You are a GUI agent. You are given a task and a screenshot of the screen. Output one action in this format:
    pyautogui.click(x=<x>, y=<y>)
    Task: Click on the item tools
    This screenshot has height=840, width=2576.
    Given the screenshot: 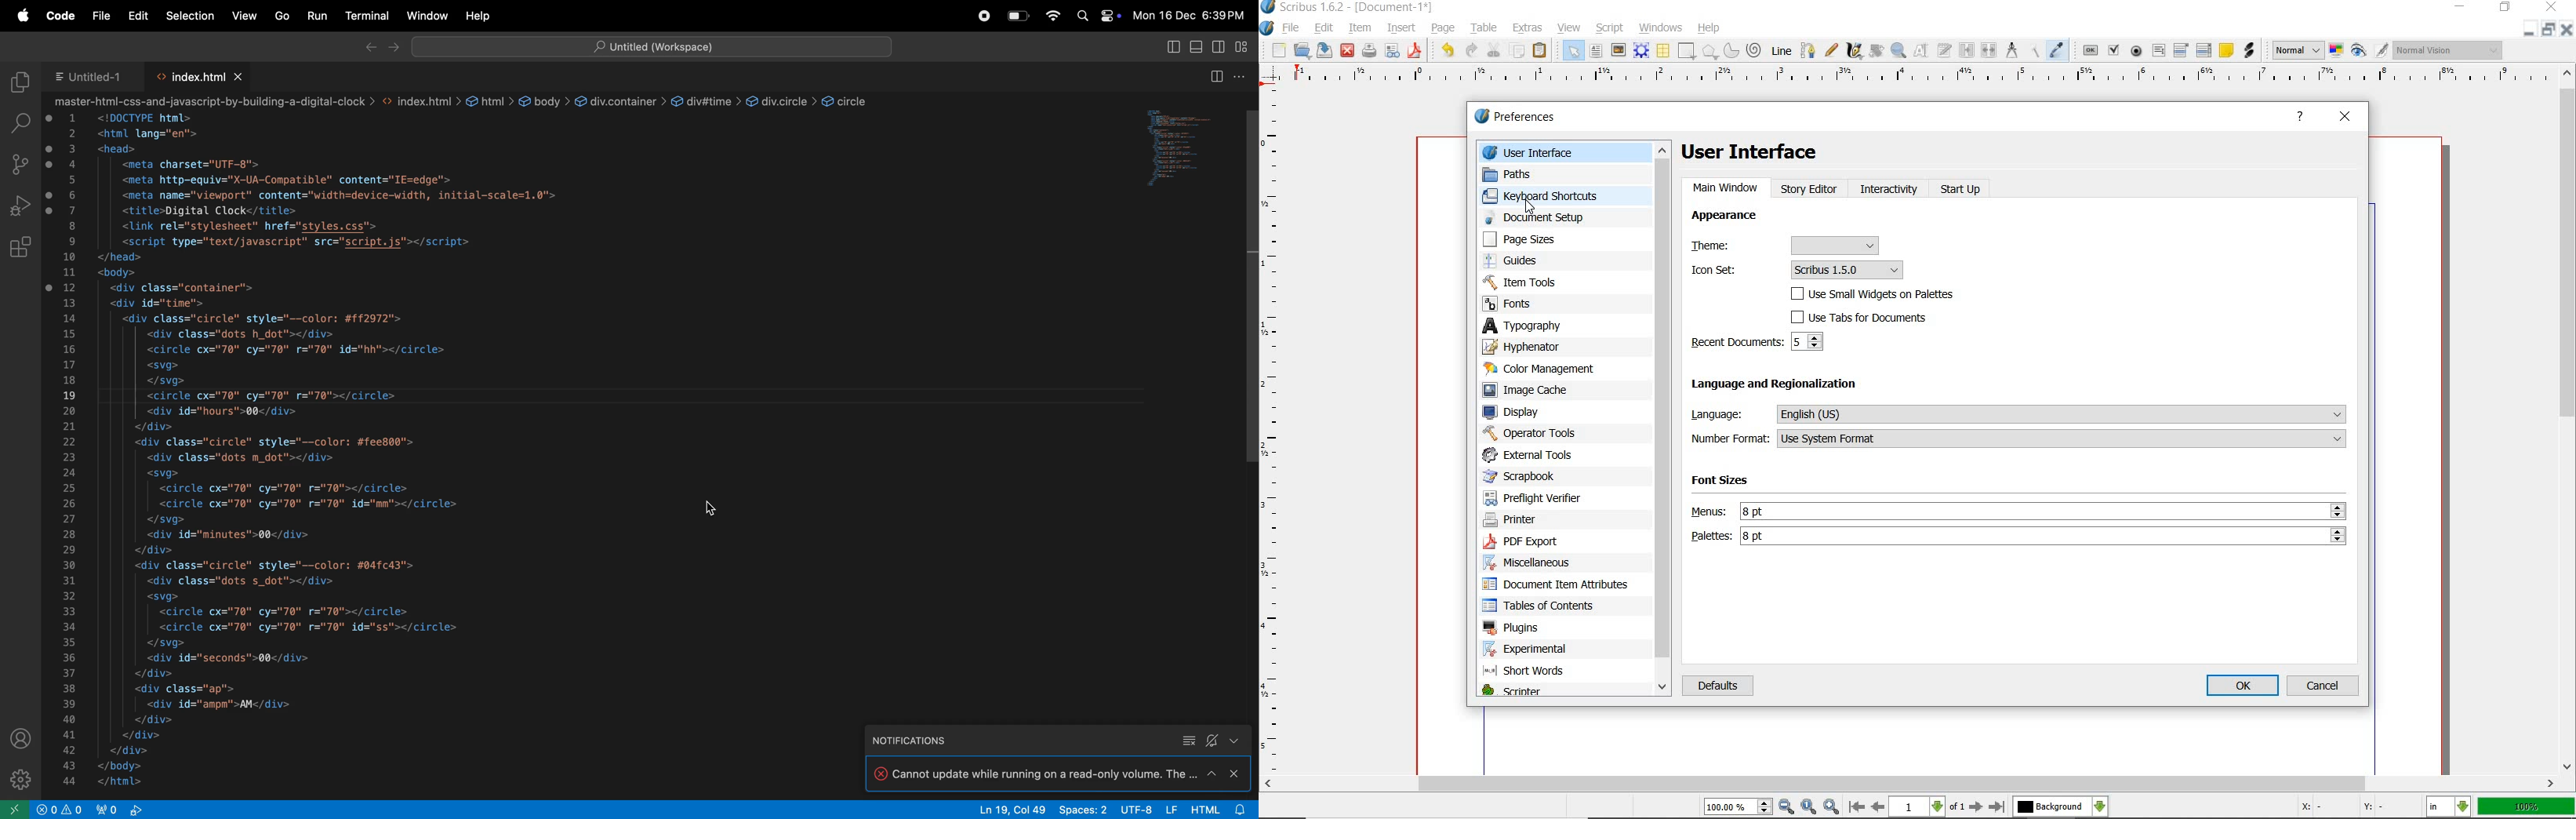 What is the action you would take?
    pyautogui.click(x=1534, y=282)
    